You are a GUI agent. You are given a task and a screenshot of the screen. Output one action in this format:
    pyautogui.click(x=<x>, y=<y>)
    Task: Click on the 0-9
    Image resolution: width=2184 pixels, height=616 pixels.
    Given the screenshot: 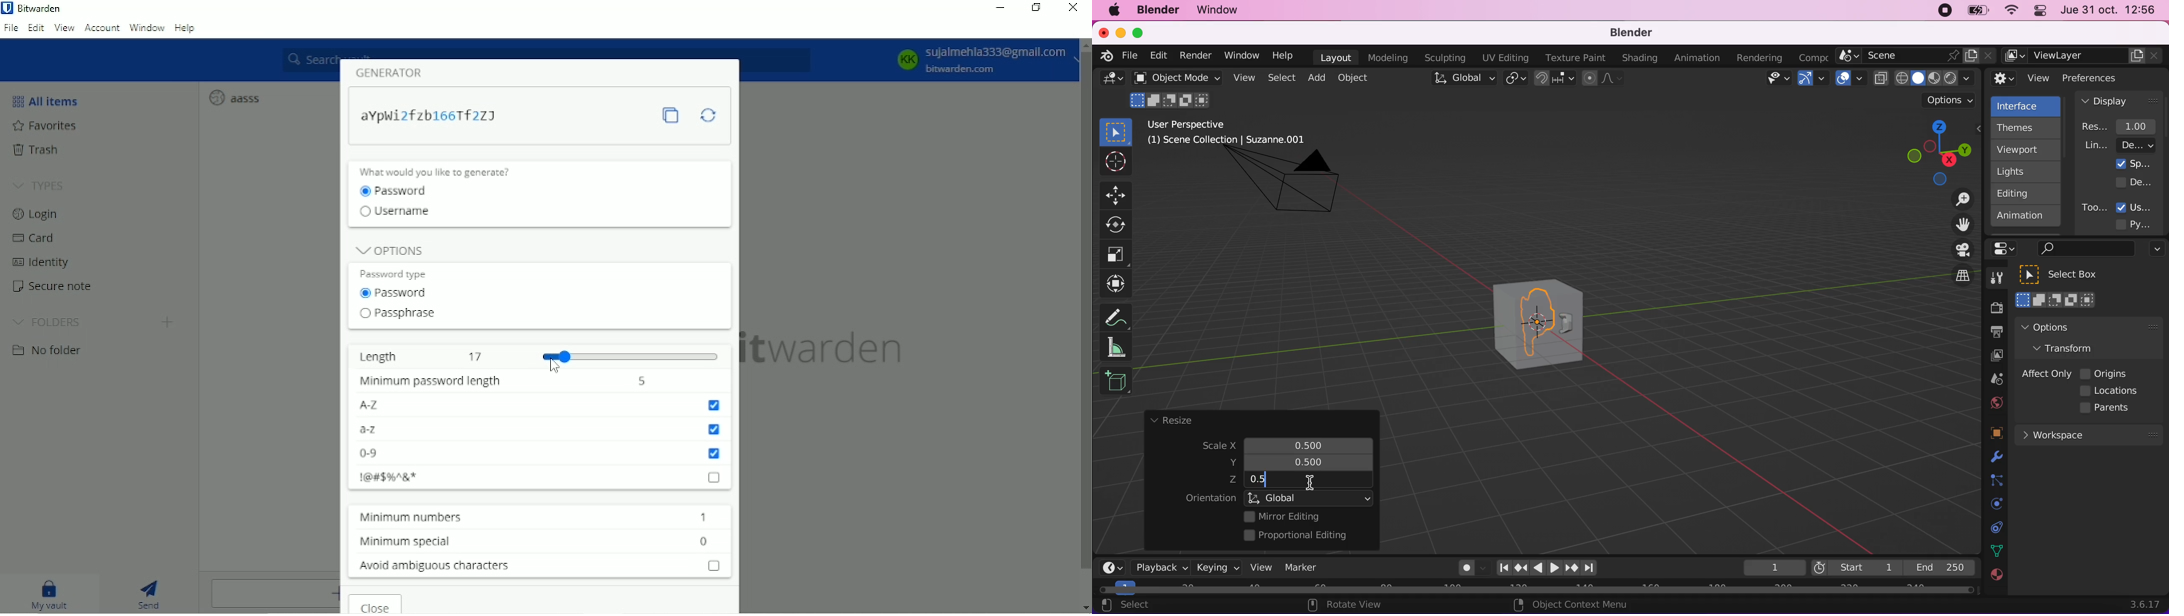 What is the action you would take?
    pyautogui.click(x=540, y=454)
    